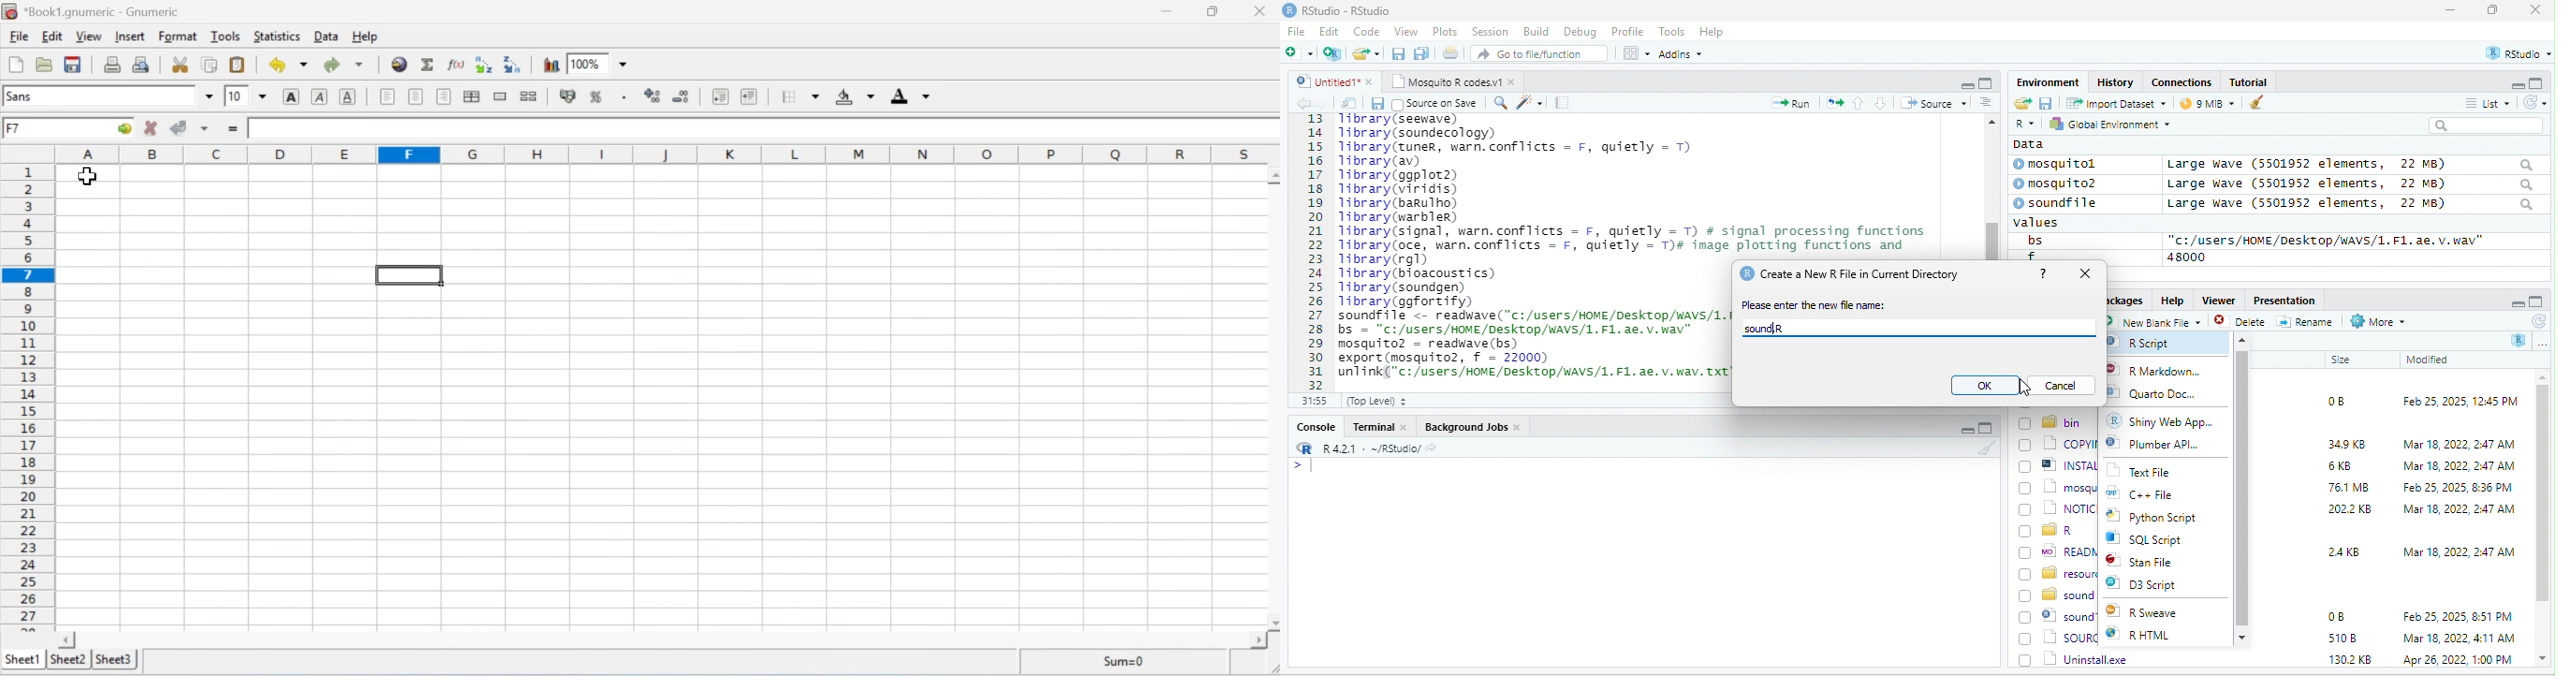 This screenshot has height=700, width=2576. I want to click on History, so click(2116, 81).